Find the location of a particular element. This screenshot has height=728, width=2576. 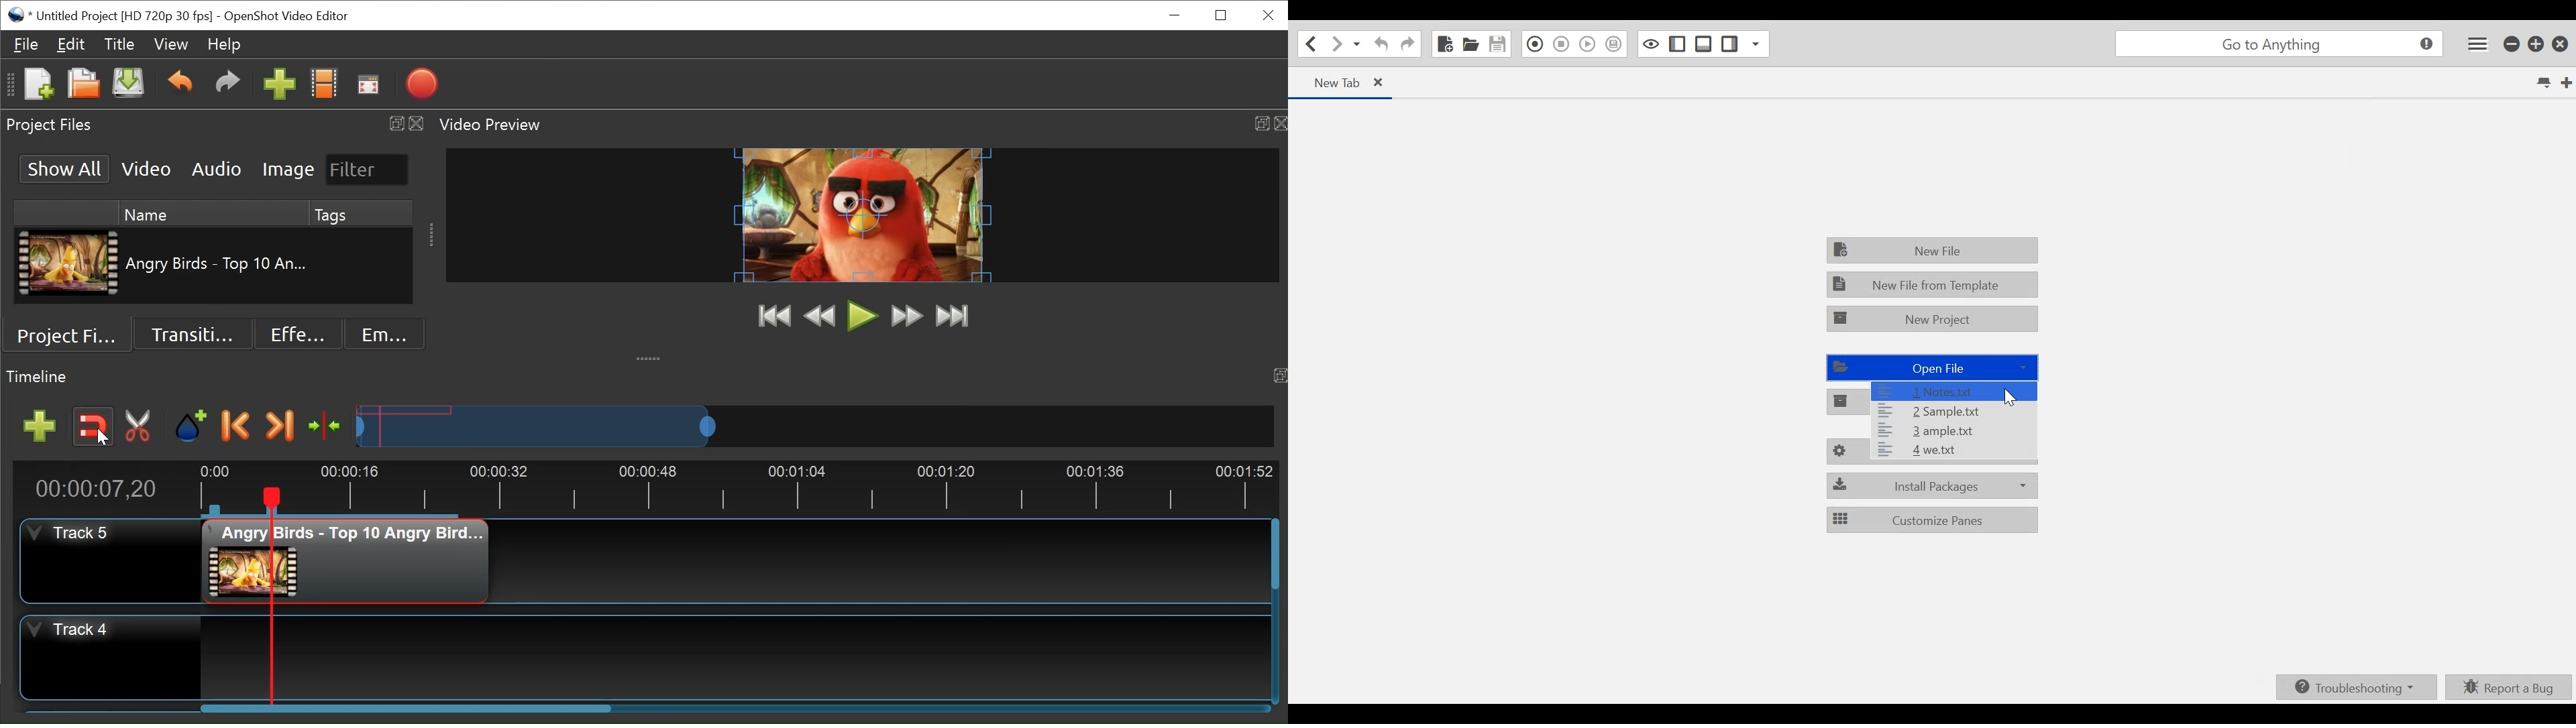

Clip is located at coordinates (67, 263).